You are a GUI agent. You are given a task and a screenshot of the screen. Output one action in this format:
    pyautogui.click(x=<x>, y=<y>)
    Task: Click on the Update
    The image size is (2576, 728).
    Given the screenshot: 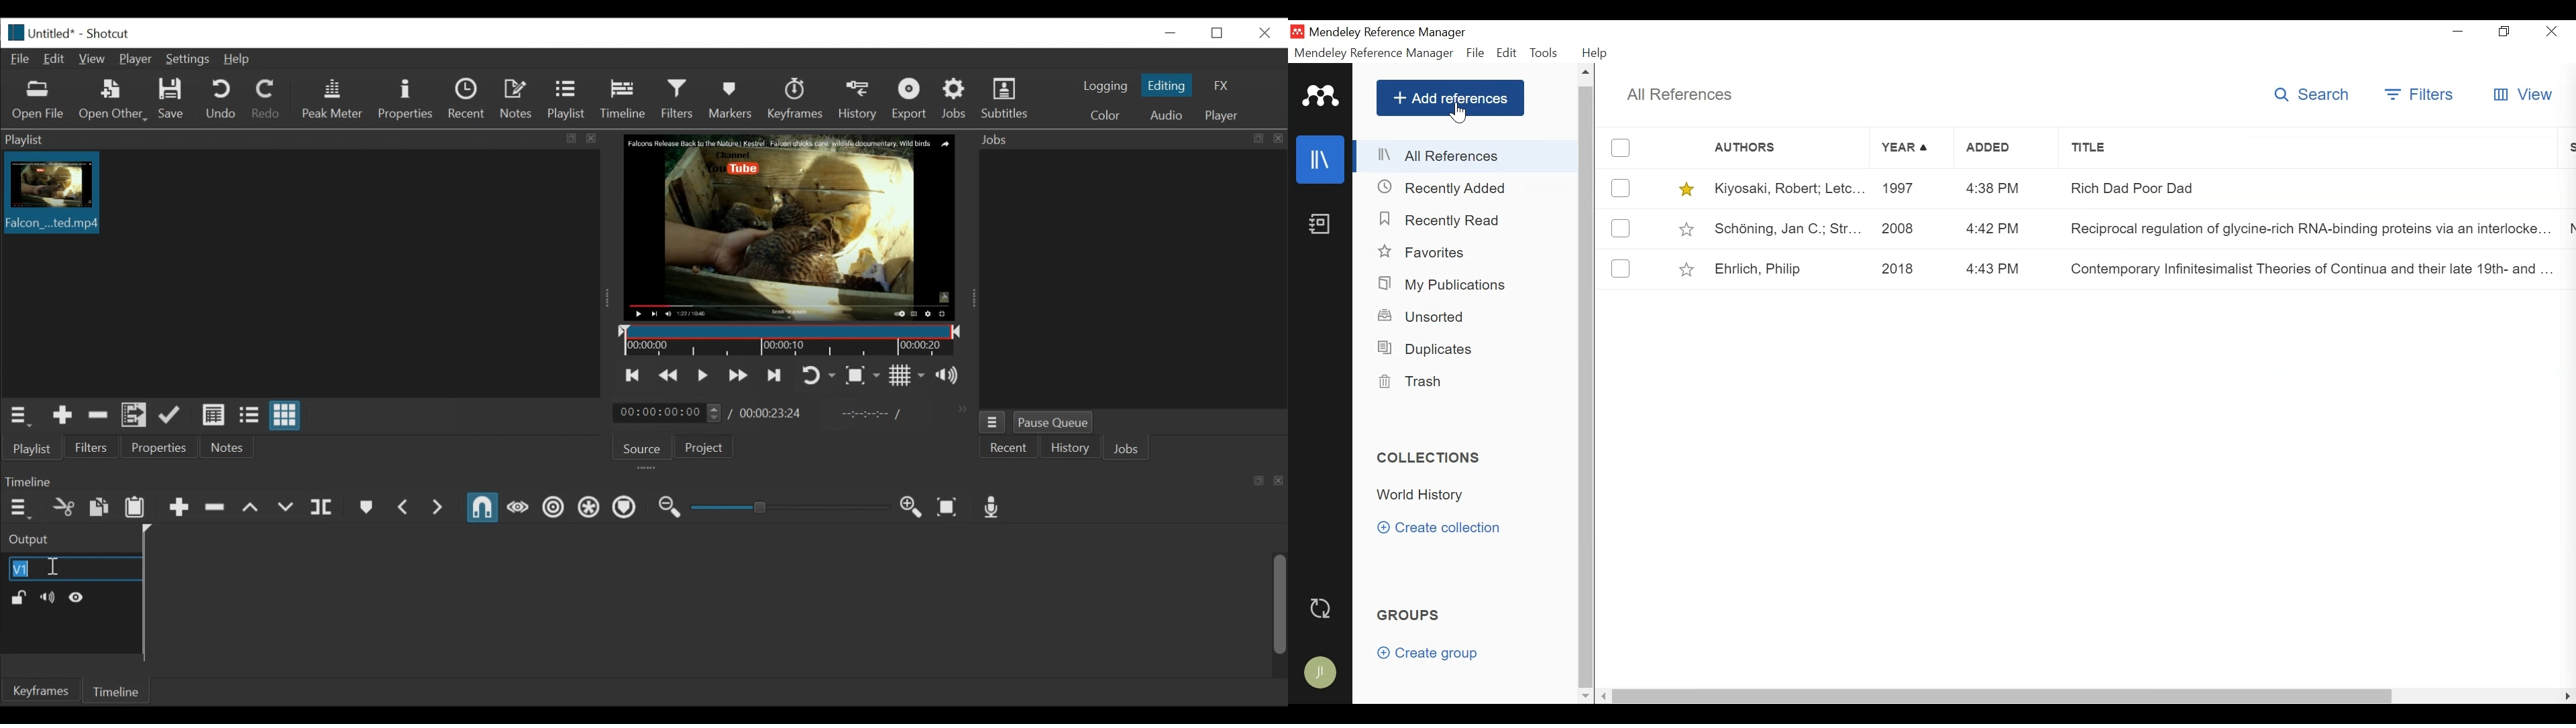 What is the action you would take?
    pyautogui.click(x=172, y=416)
    